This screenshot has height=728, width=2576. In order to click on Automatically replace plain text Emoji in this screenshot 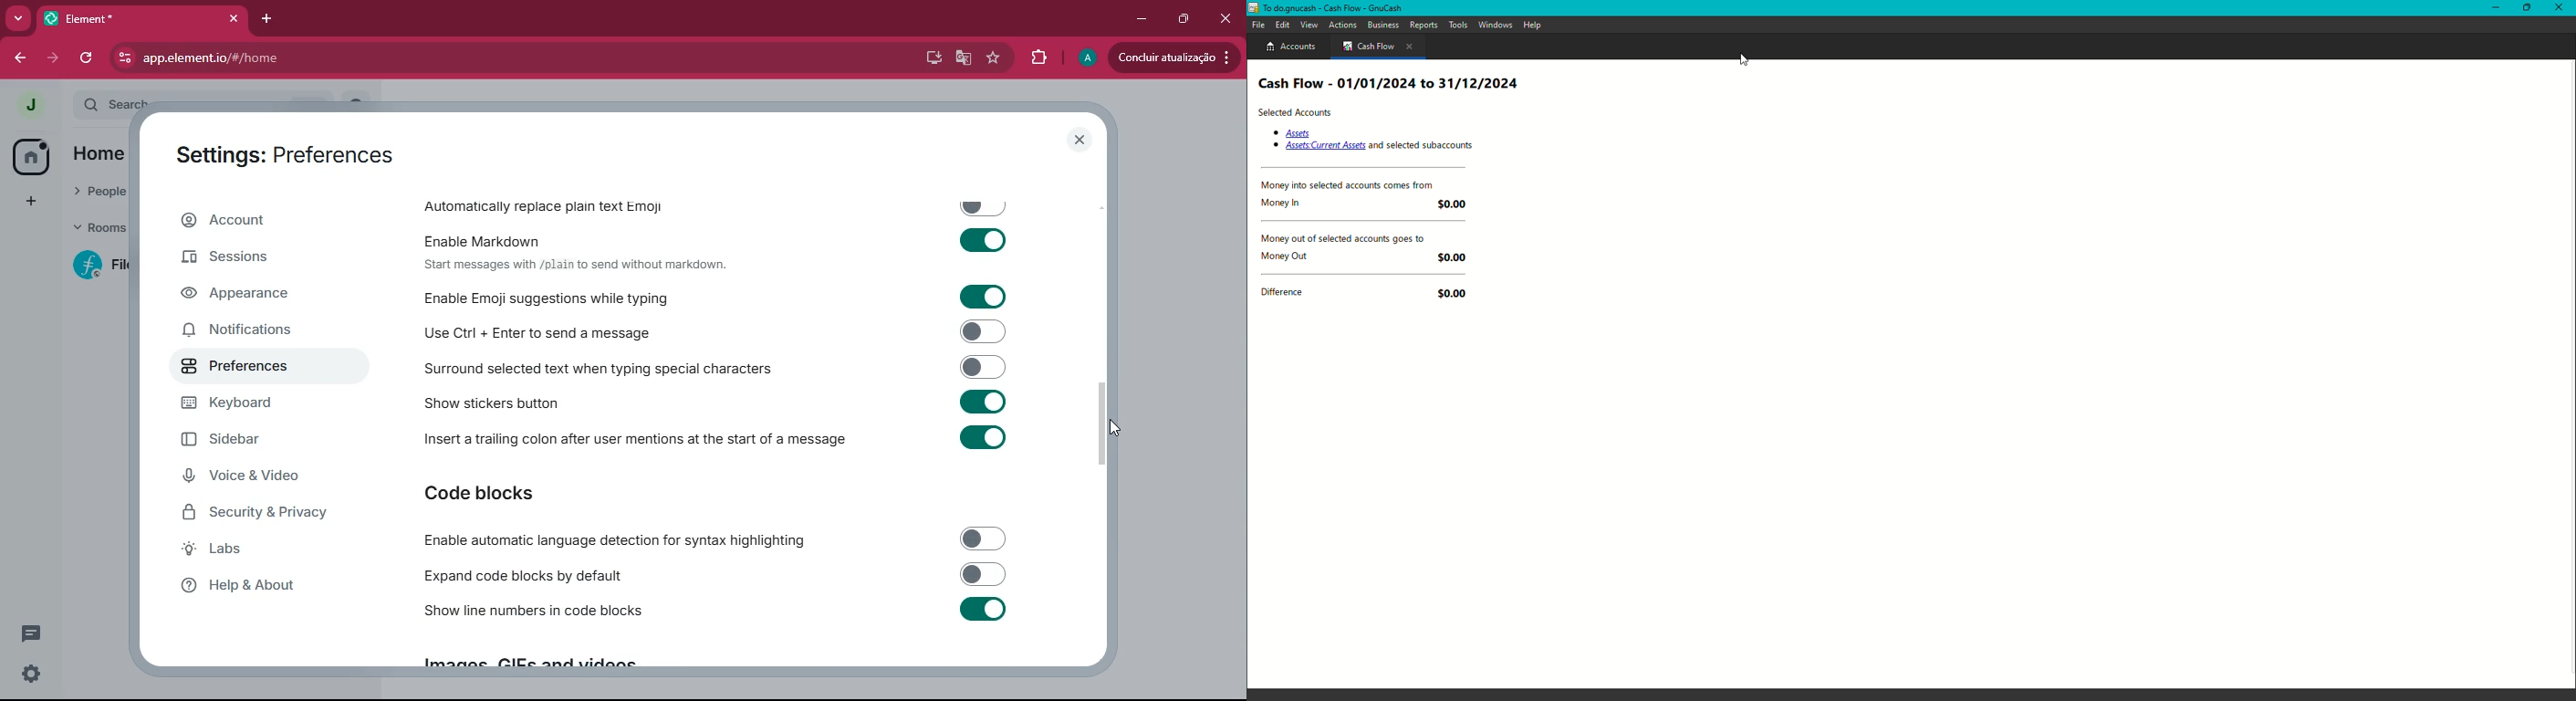, I will do `click(717, 203)`.